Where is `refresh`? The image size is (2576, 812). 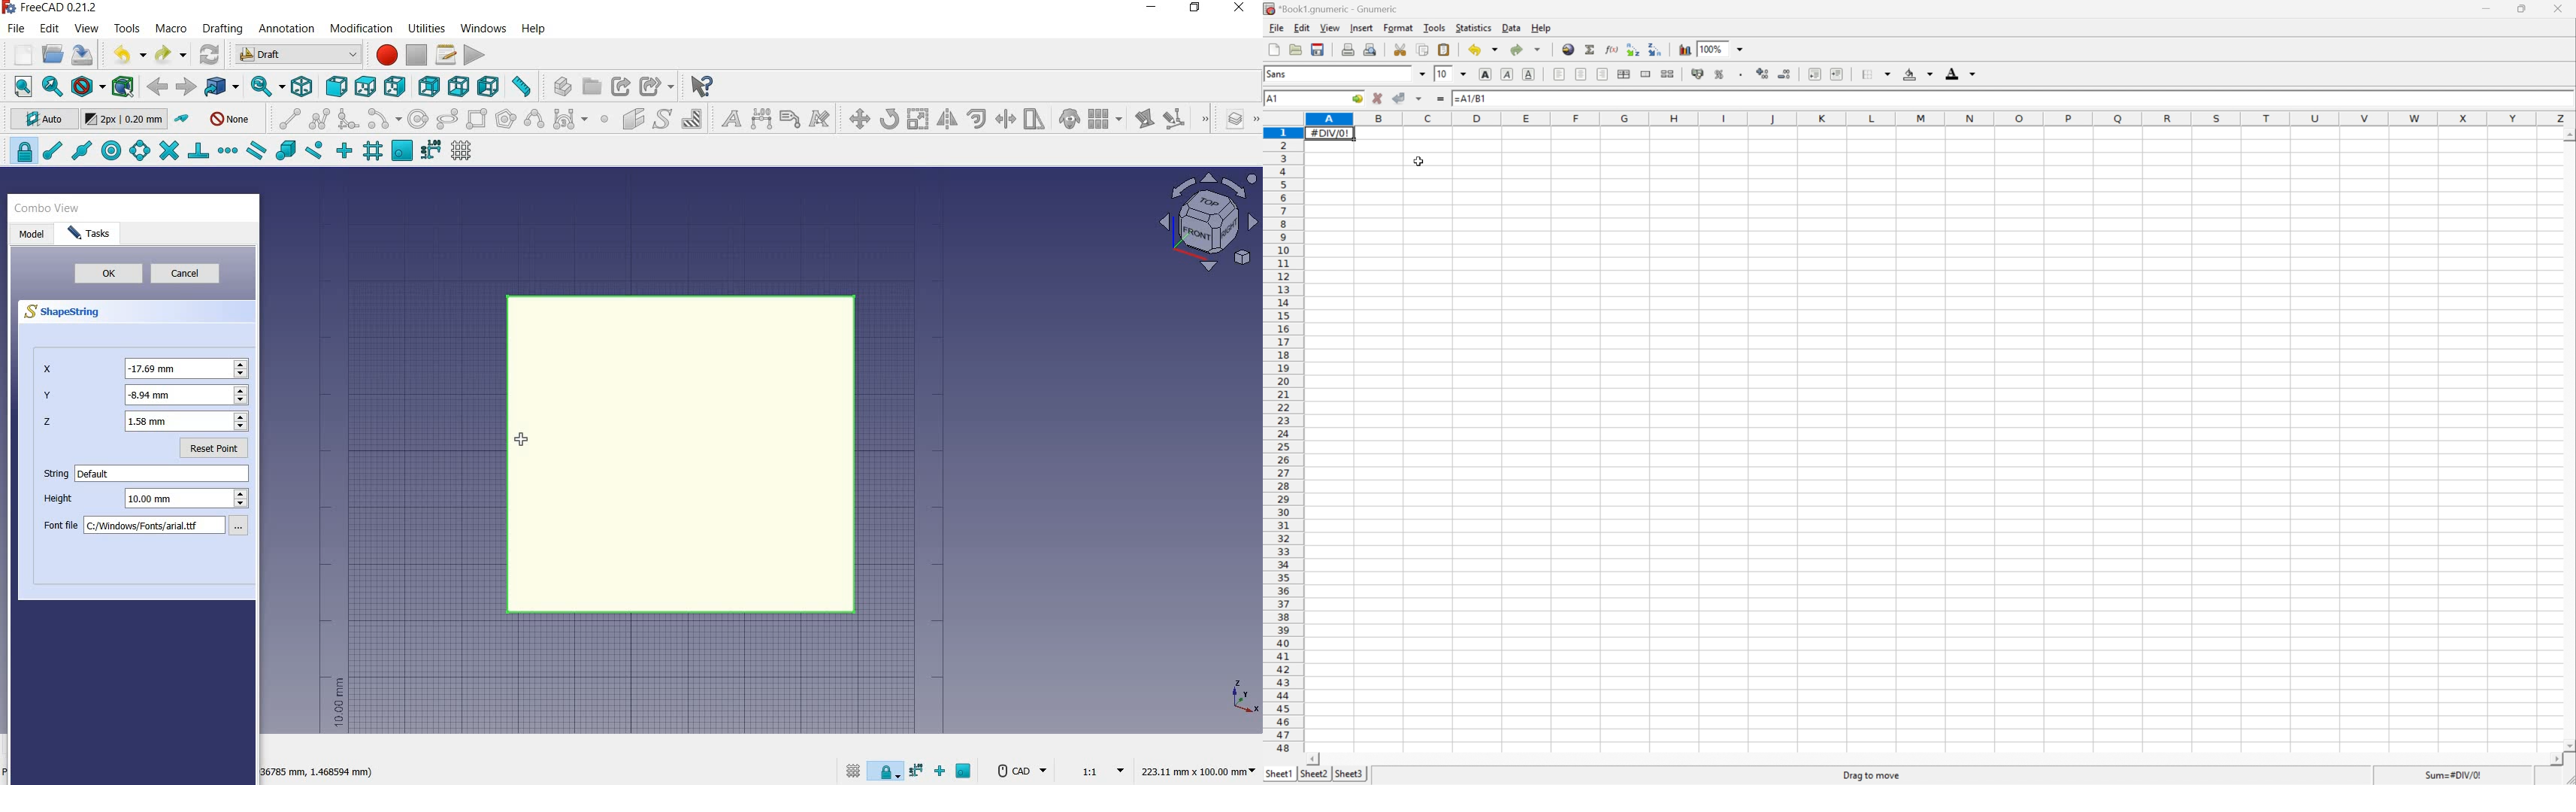
refresh is located at coordinates (210, 53).